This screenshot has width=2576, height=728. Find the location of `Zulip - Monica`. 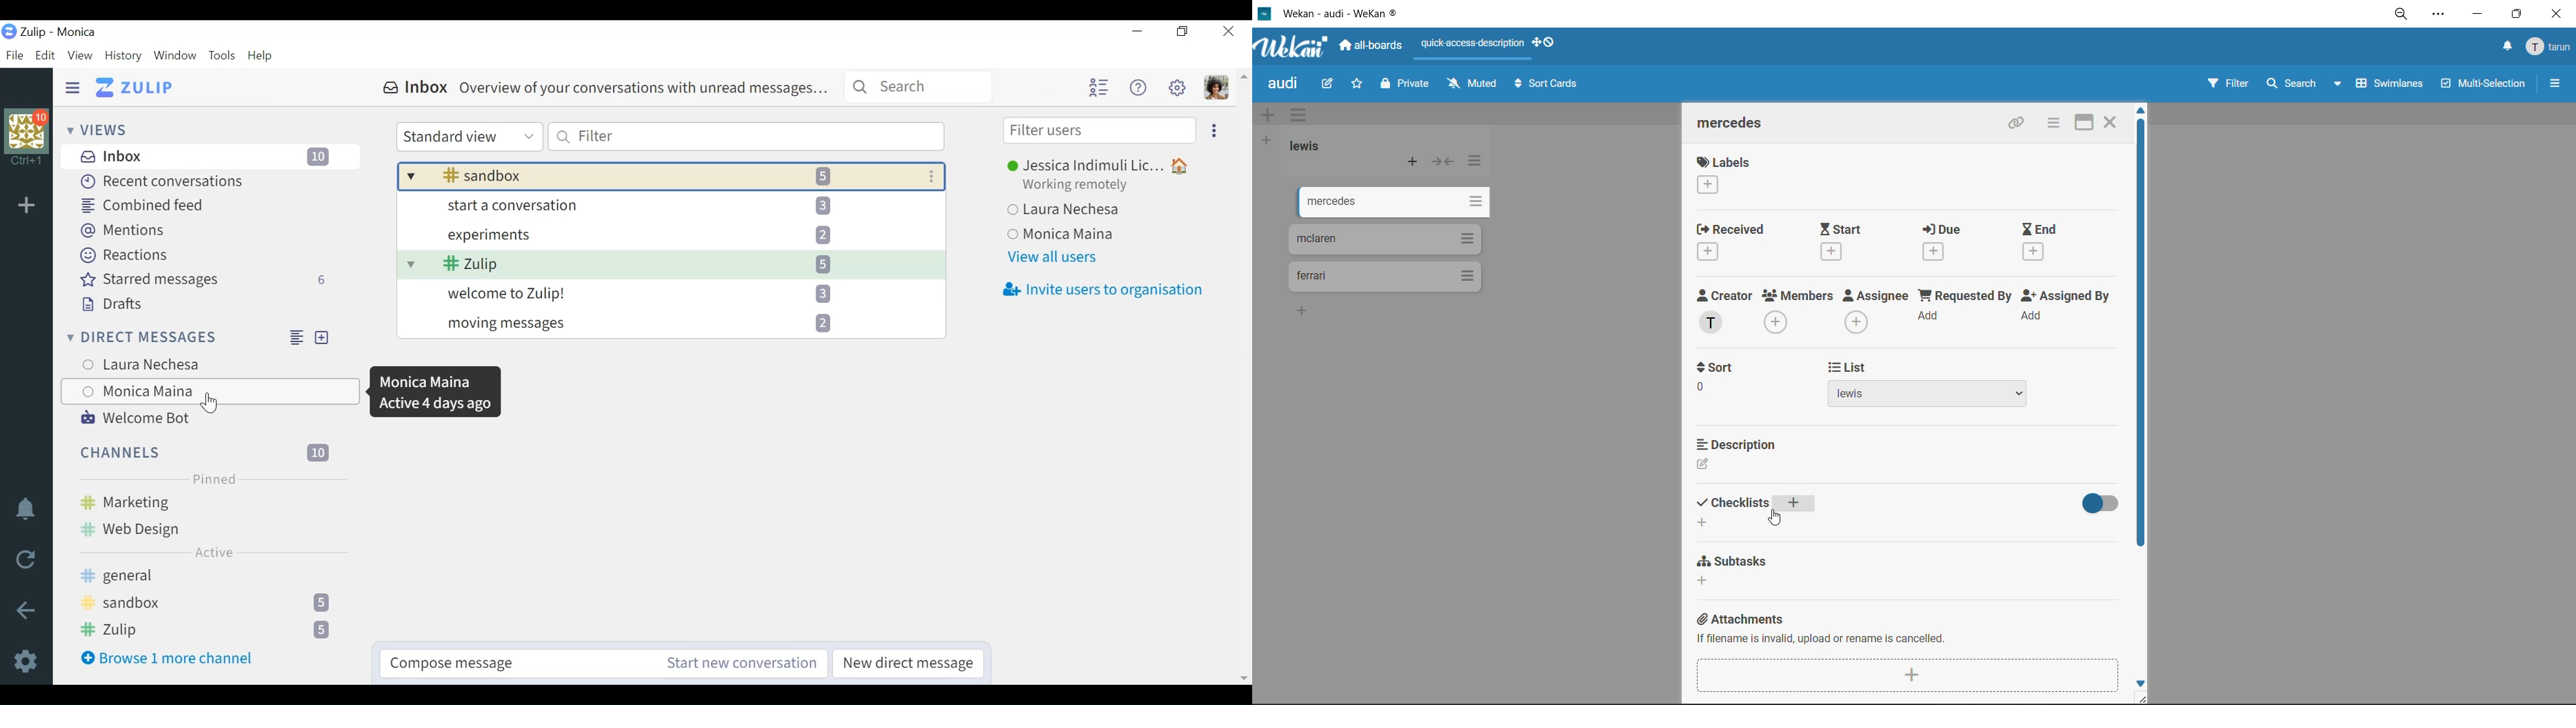

Zulip - Monica is located at coordinates (58, 32).